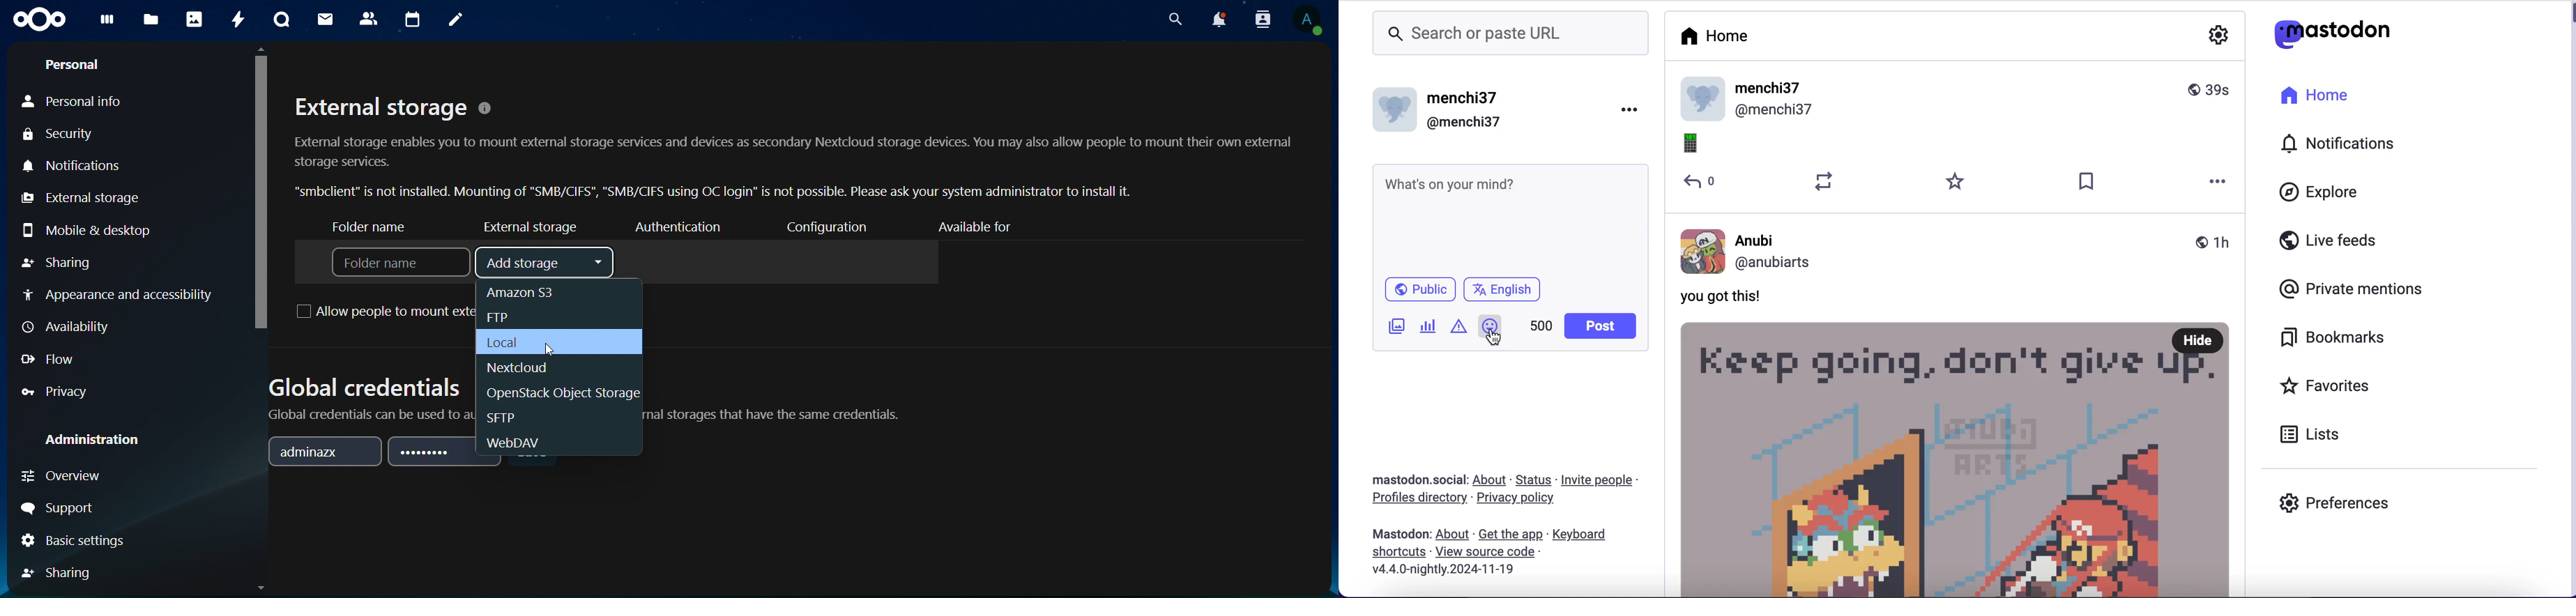  What do you see at coordinates (79, 198) in the screenshot?
I see `external storage` at bounding box center [79, 198].